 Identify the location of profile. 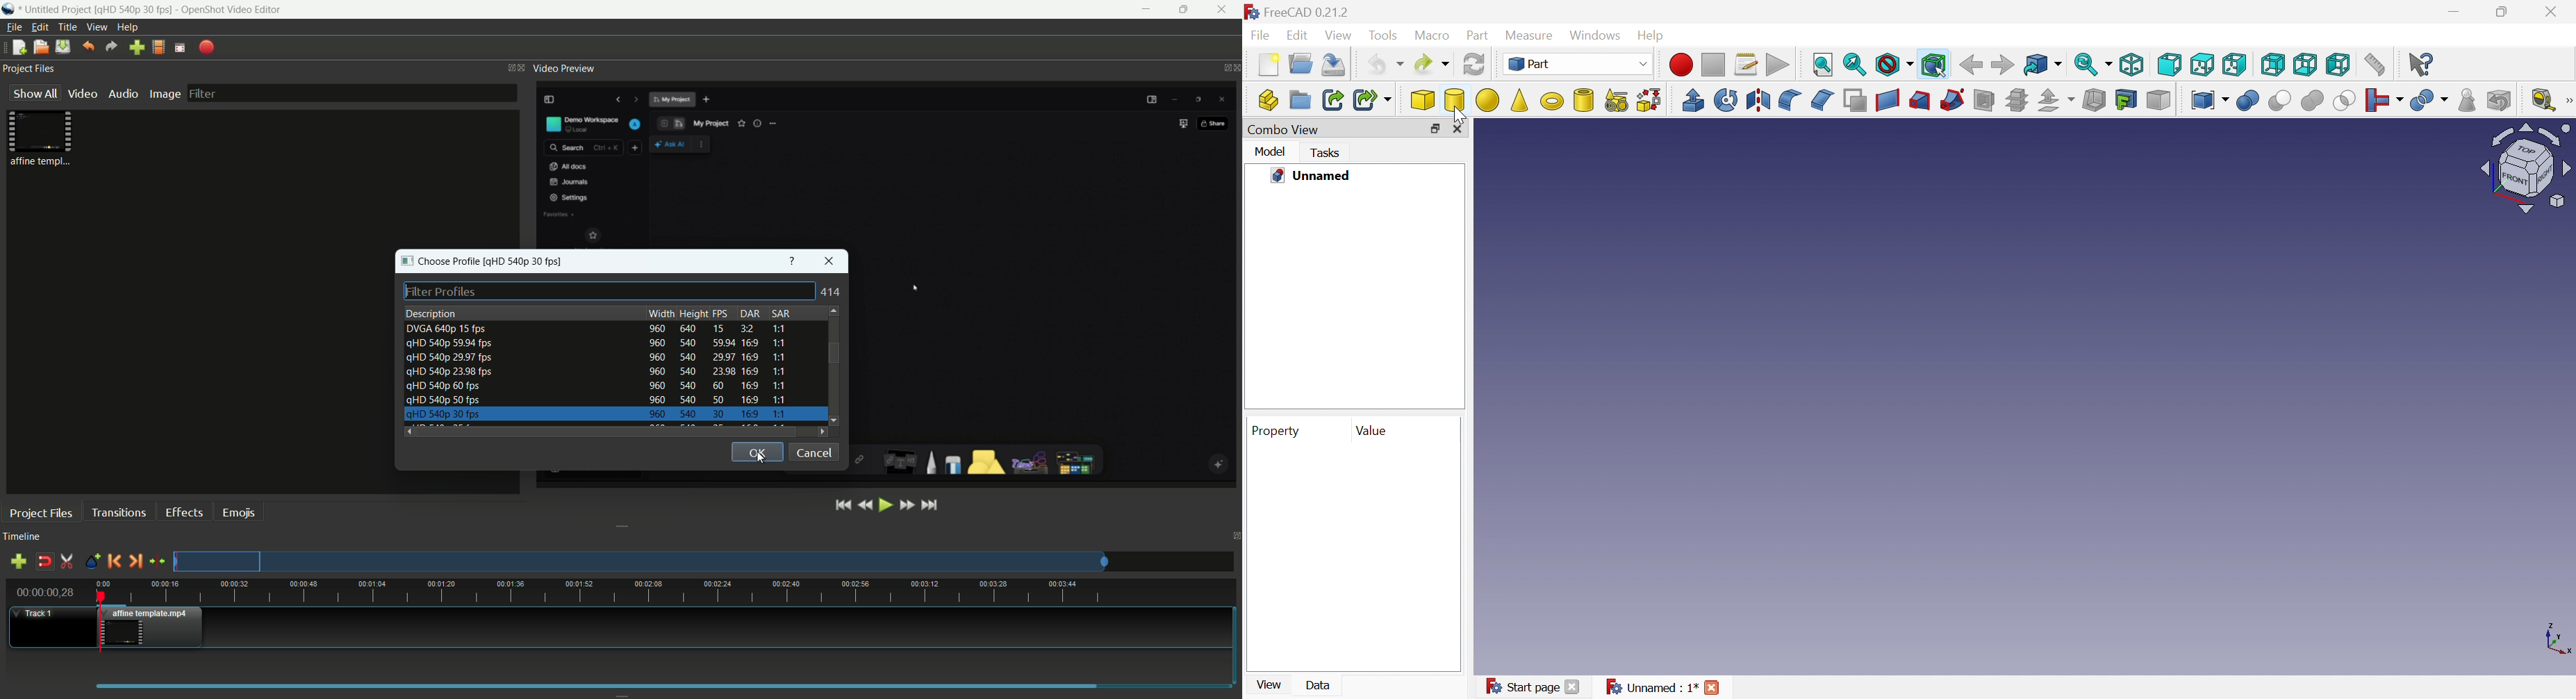
(527, 261).